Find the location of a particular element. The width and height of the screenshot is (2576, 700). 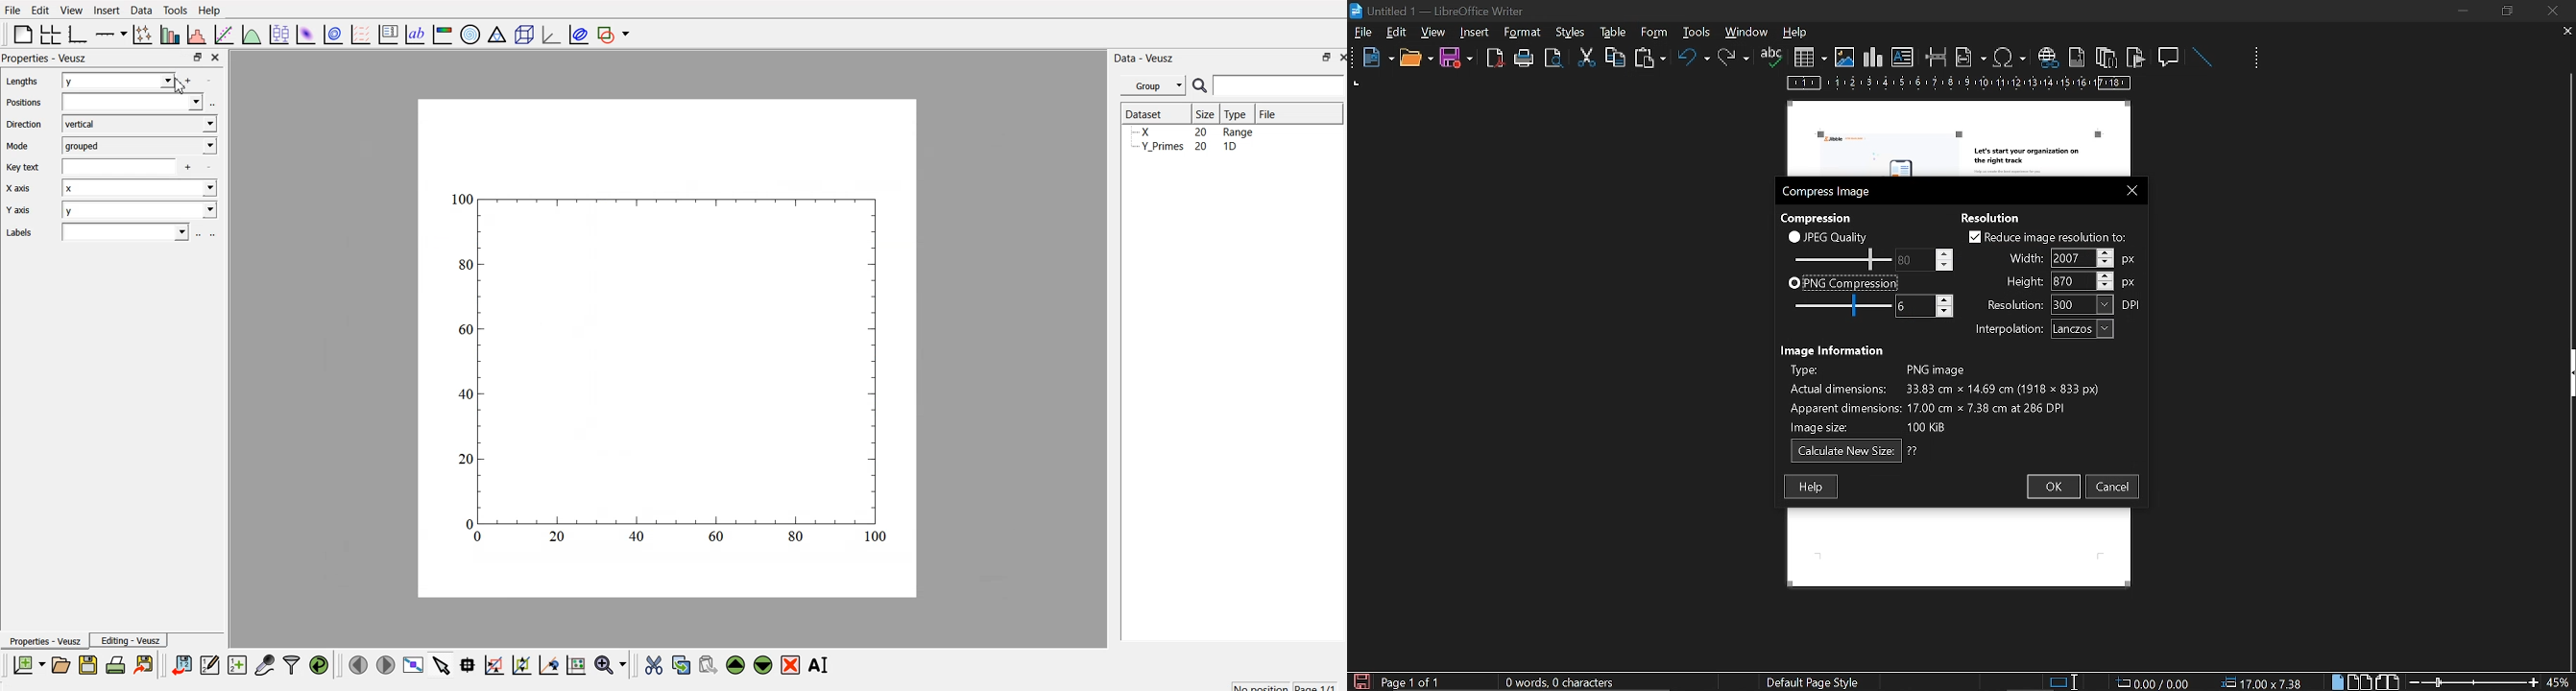

rename the selected widget is located at coordinates (822, 663).